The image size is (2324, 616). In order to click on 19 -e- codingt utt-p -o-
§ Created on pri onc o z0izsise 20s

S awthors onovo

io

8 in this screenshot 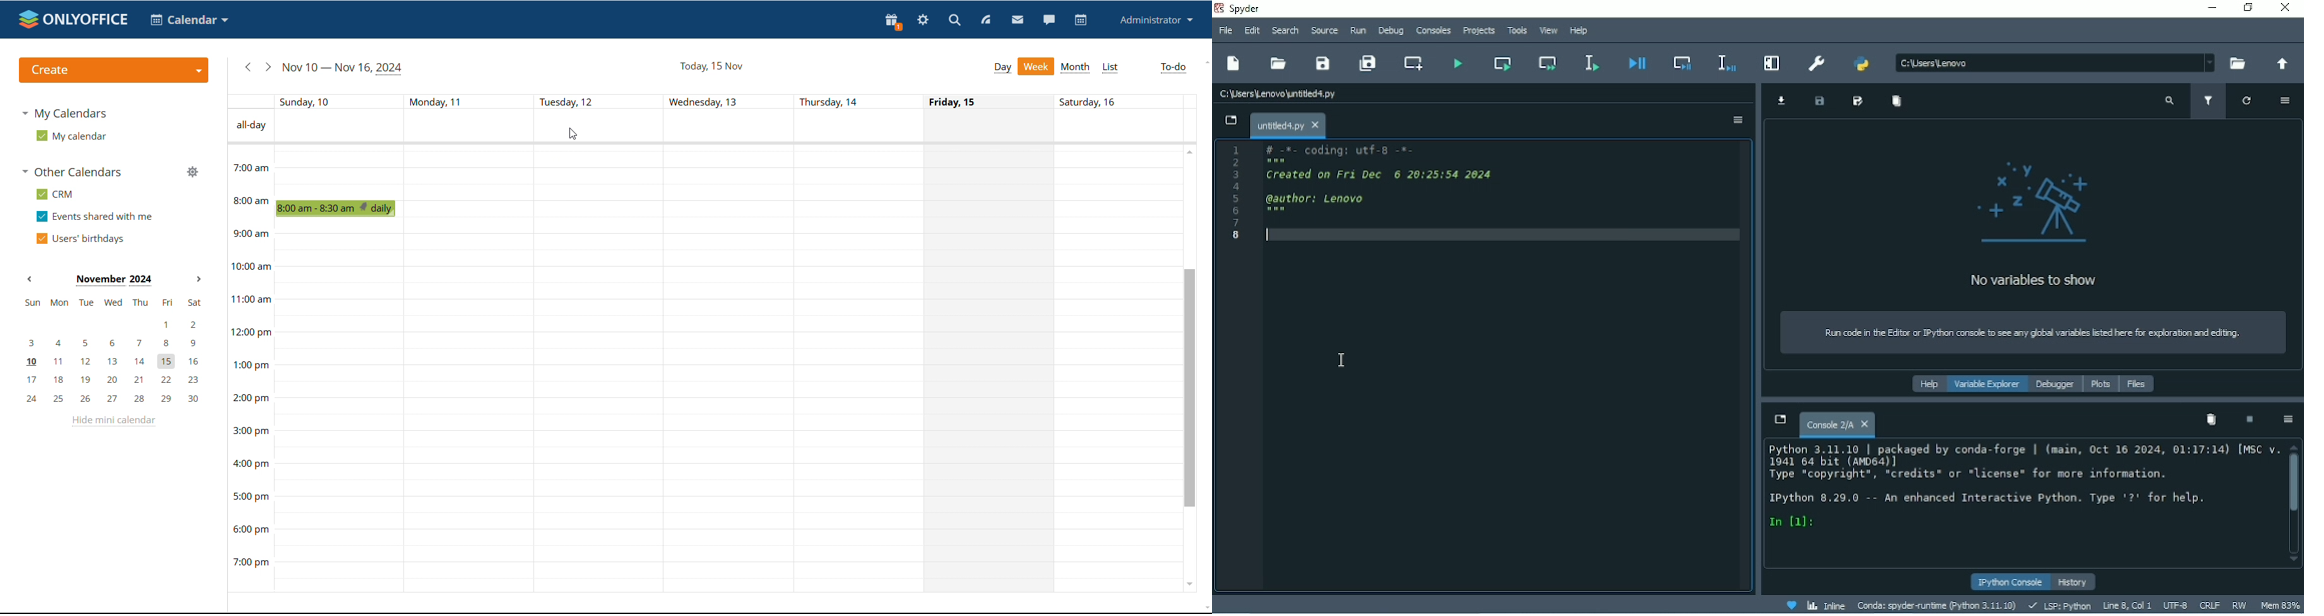, I will do `click(1429, 202)`.